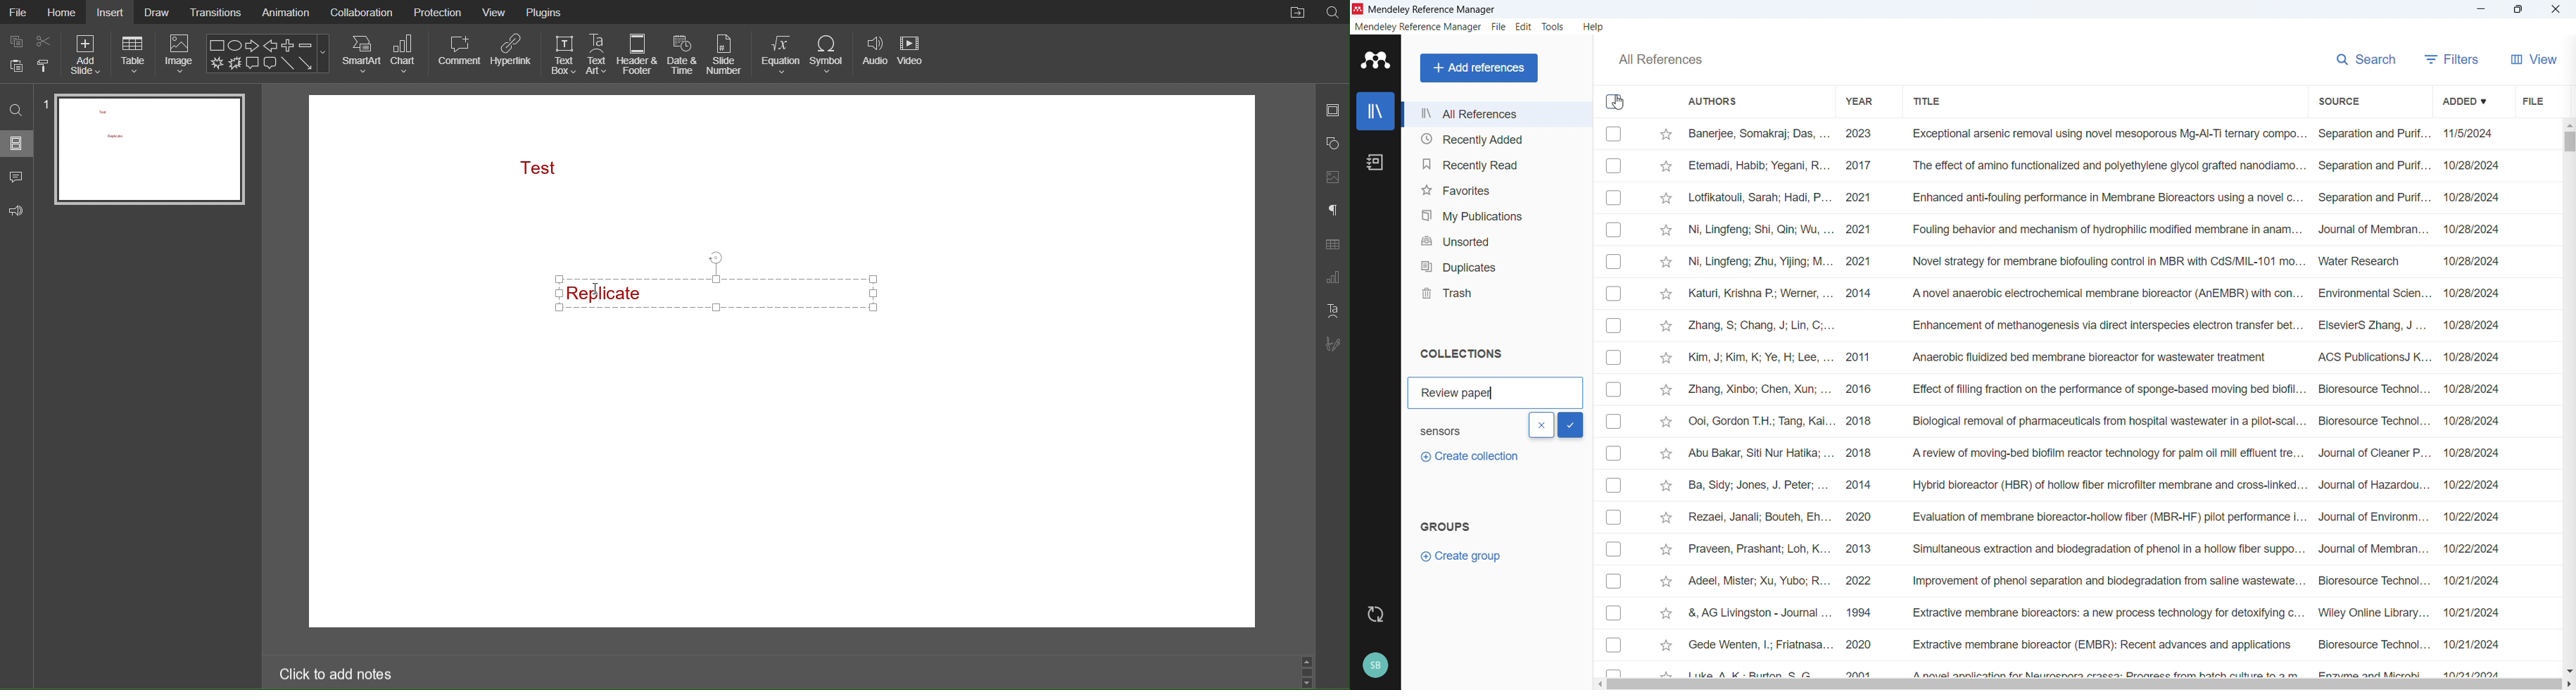 This screenshot has width=2576, height=700. I want to click on Slides, so click(18, 145).